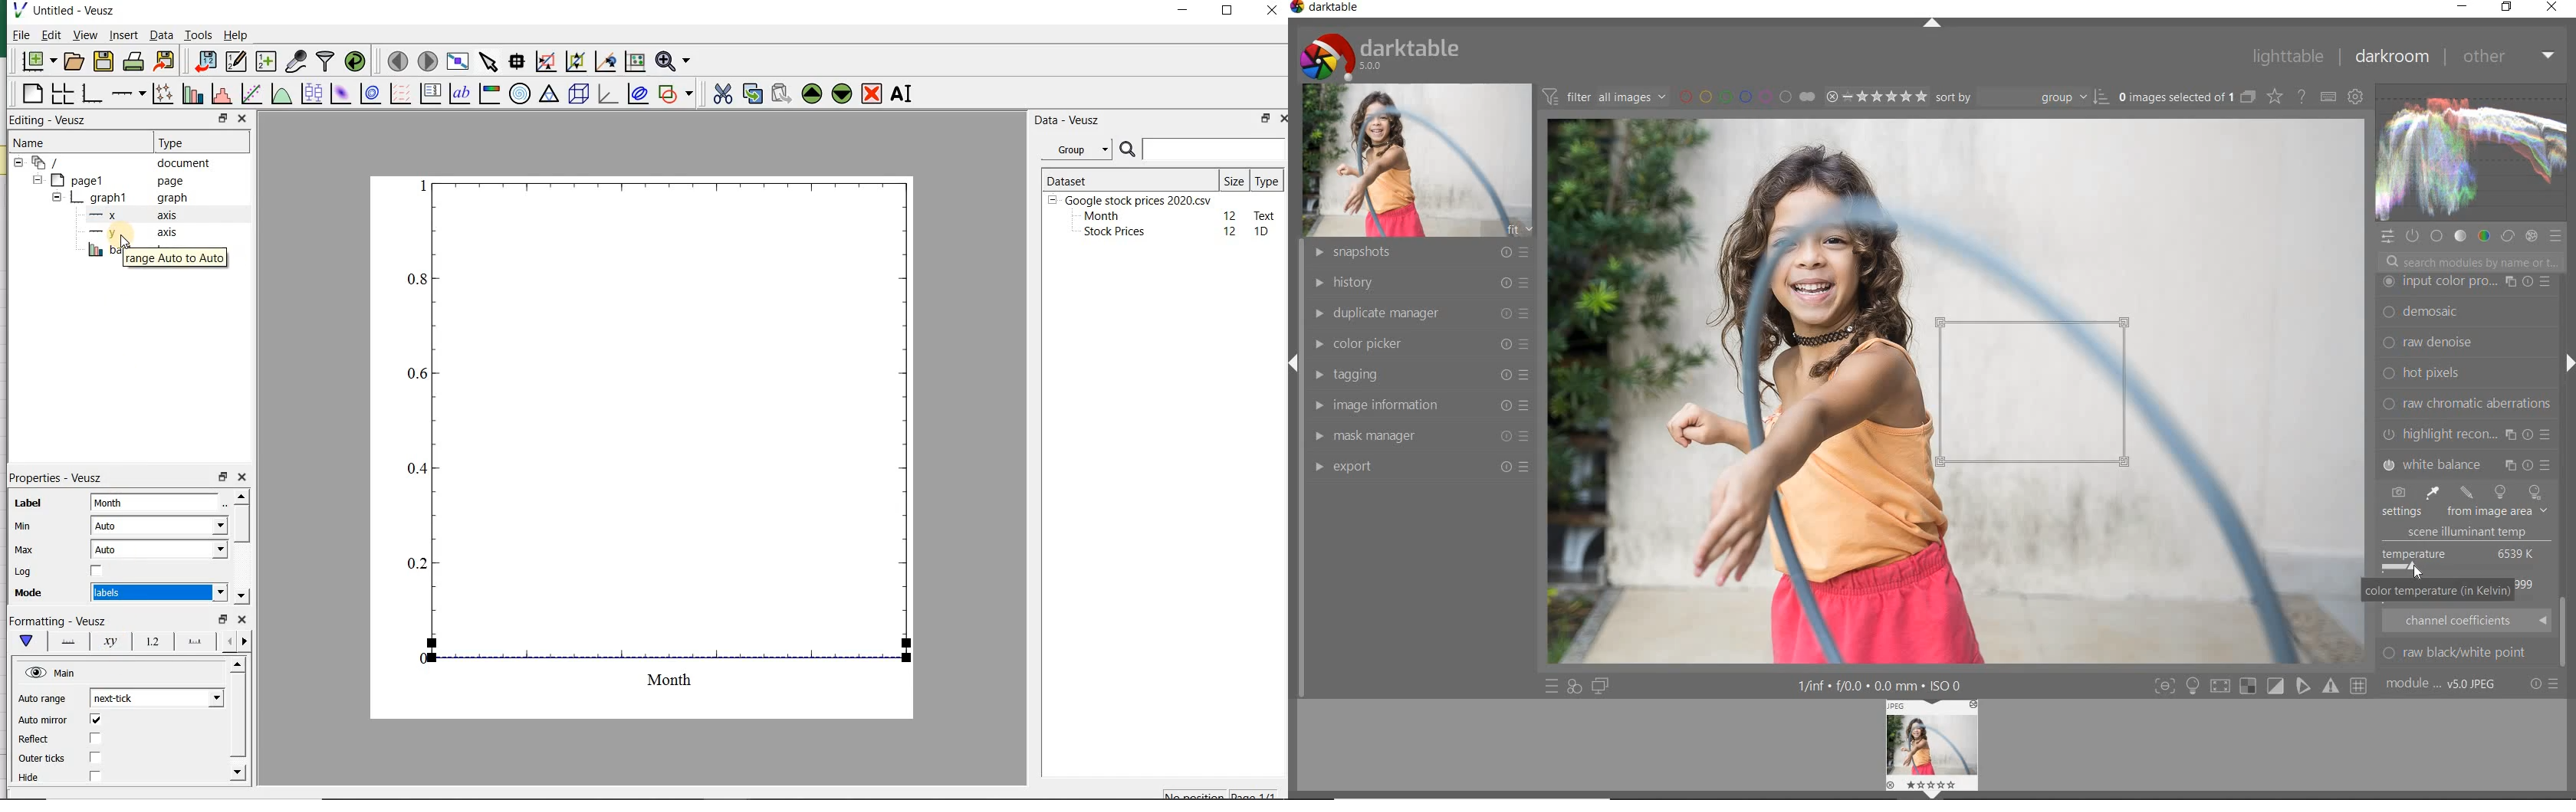 Image resolution: width=2576 pixels, height=812 pixels. What do you see at coordinates (2287, 57) in the screenshot?
I see `lighttable` at bounding box center [2287, 57].